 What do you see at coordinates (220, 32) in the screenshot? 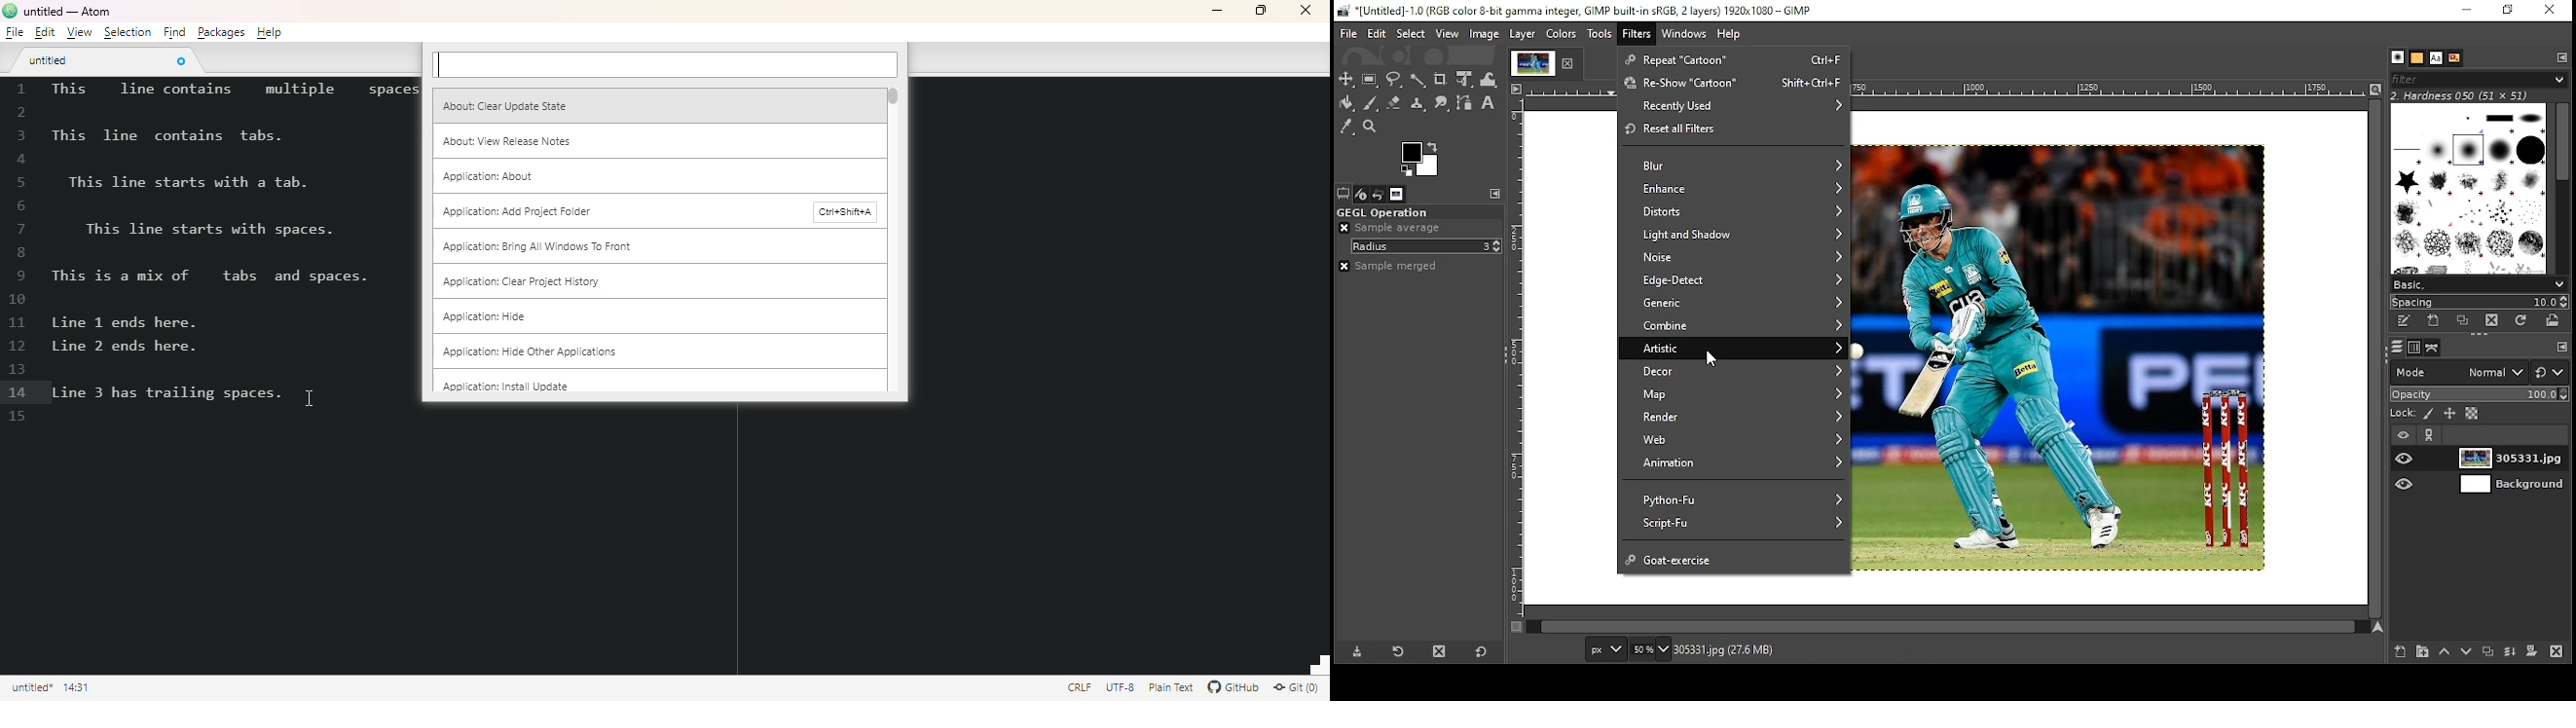
I see `packages` at bounding box center [220, 32].